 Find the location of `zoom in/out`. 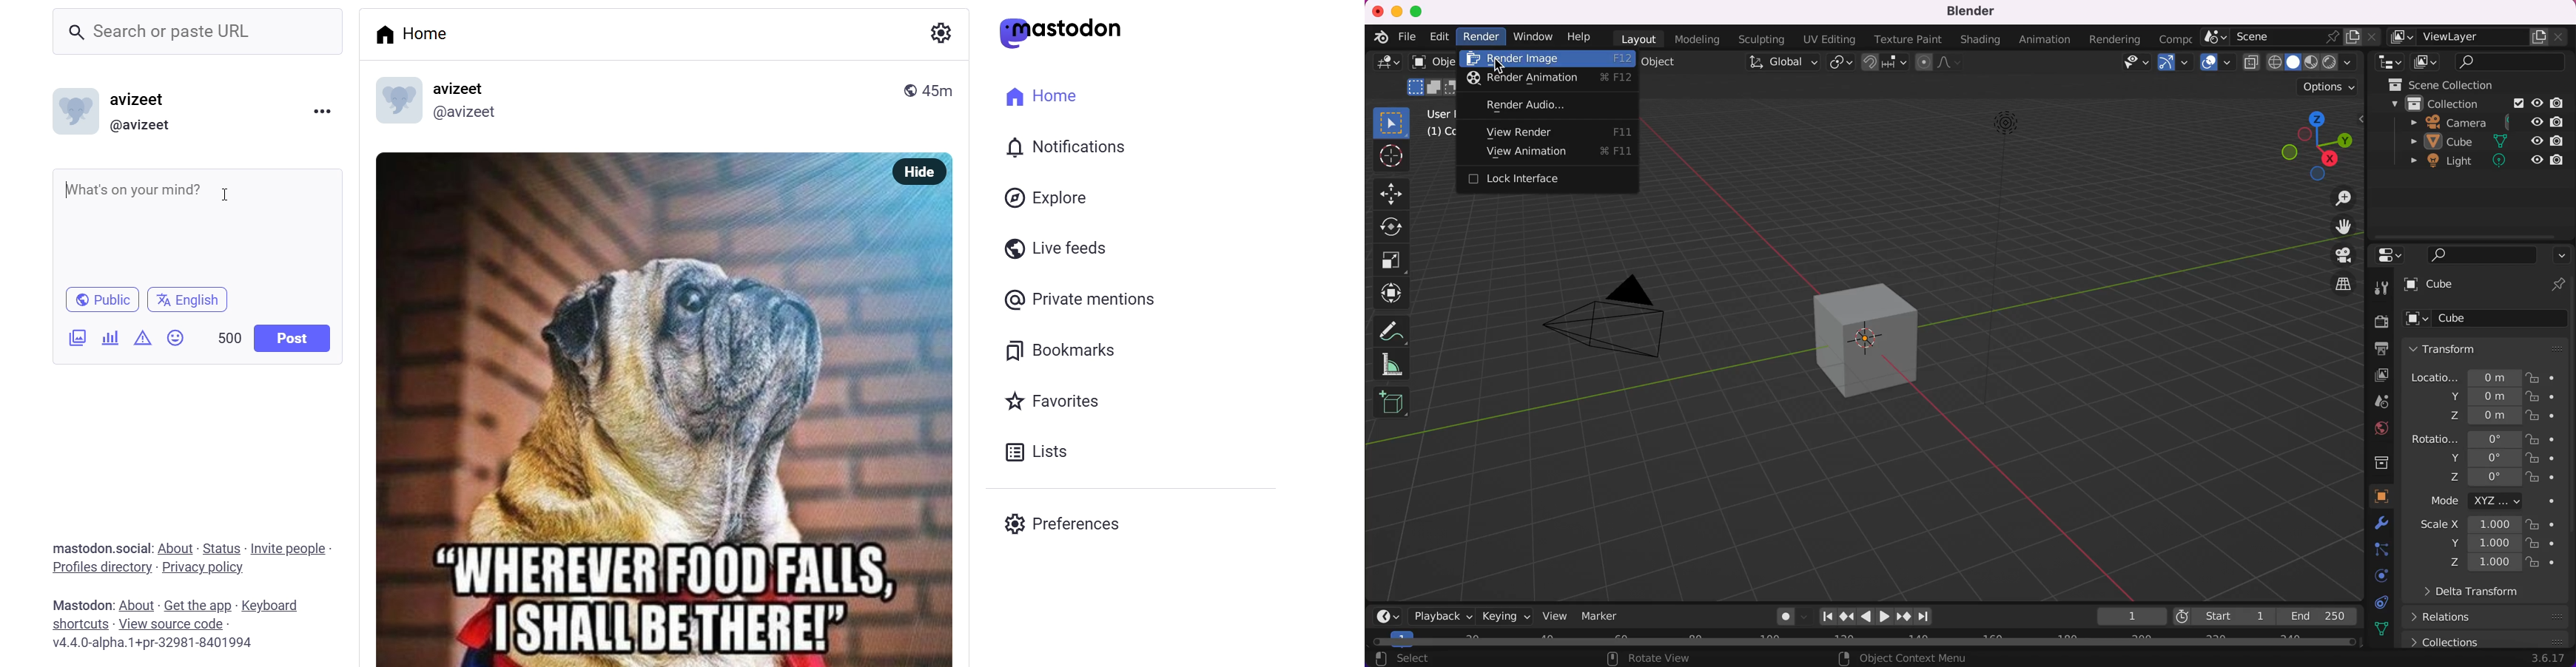

zoom in/out is located at coordinates (2339, 200).